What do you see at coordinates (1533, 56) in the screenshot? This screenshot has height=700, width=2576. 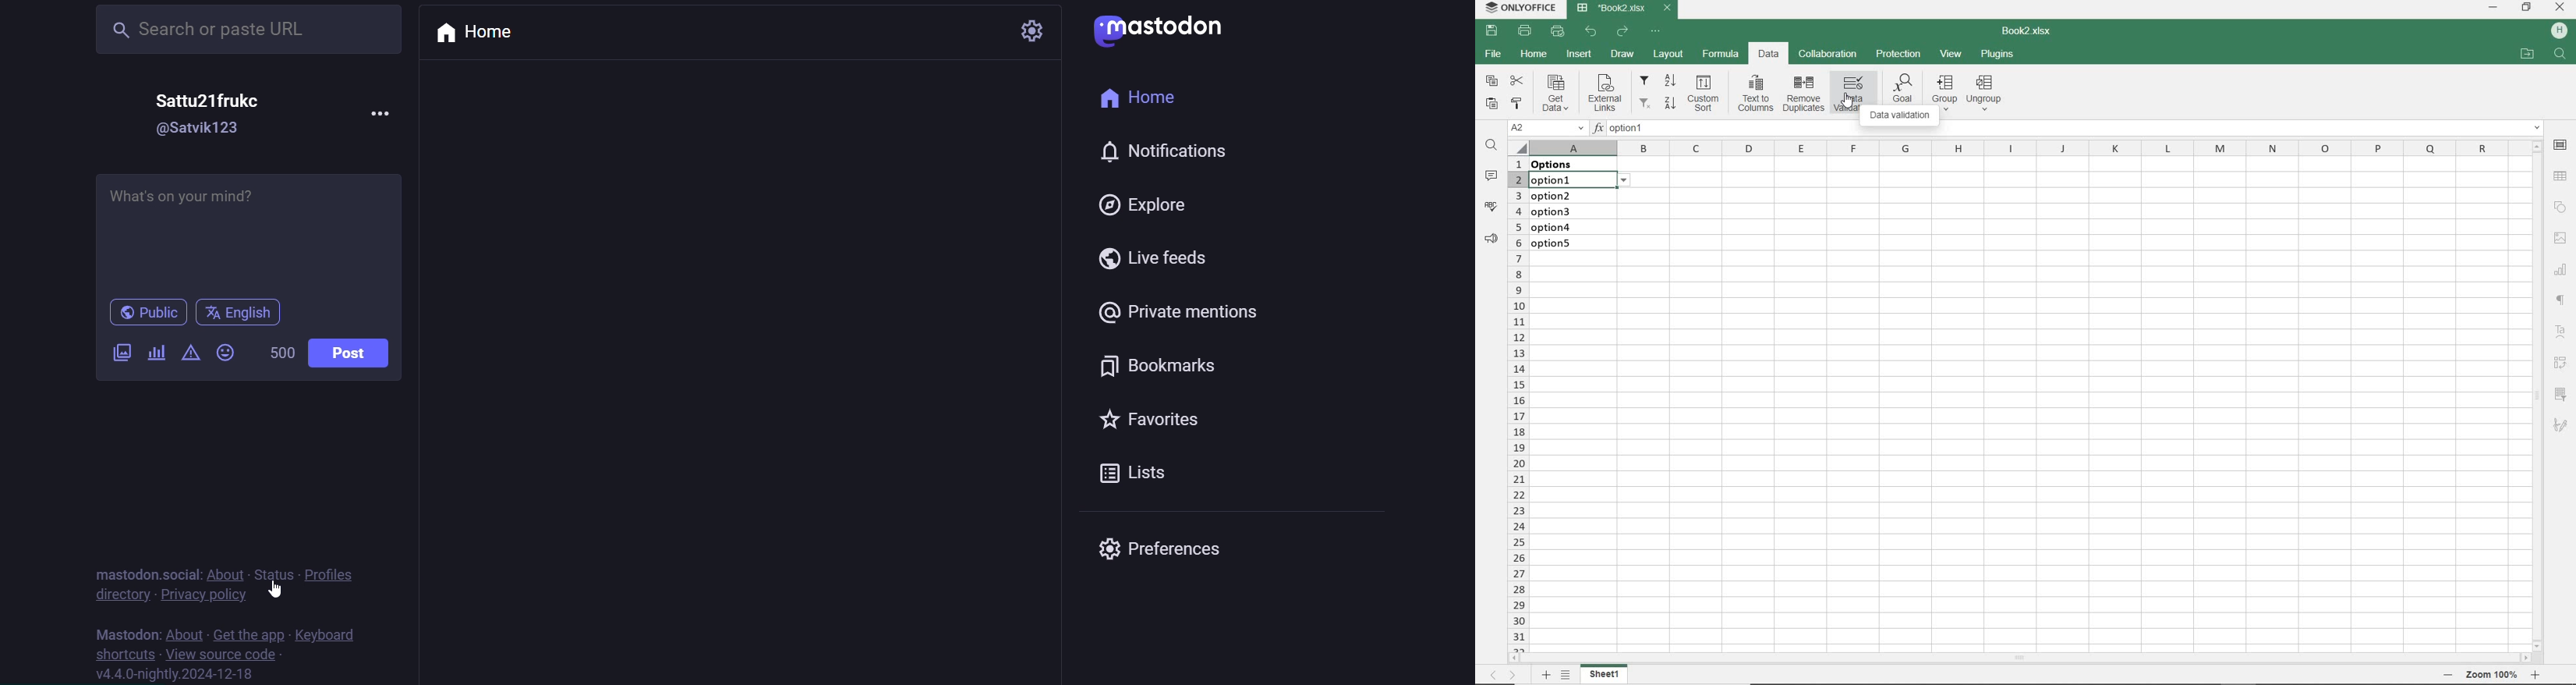 I see `HOME` at bounding box center [1533, 56].